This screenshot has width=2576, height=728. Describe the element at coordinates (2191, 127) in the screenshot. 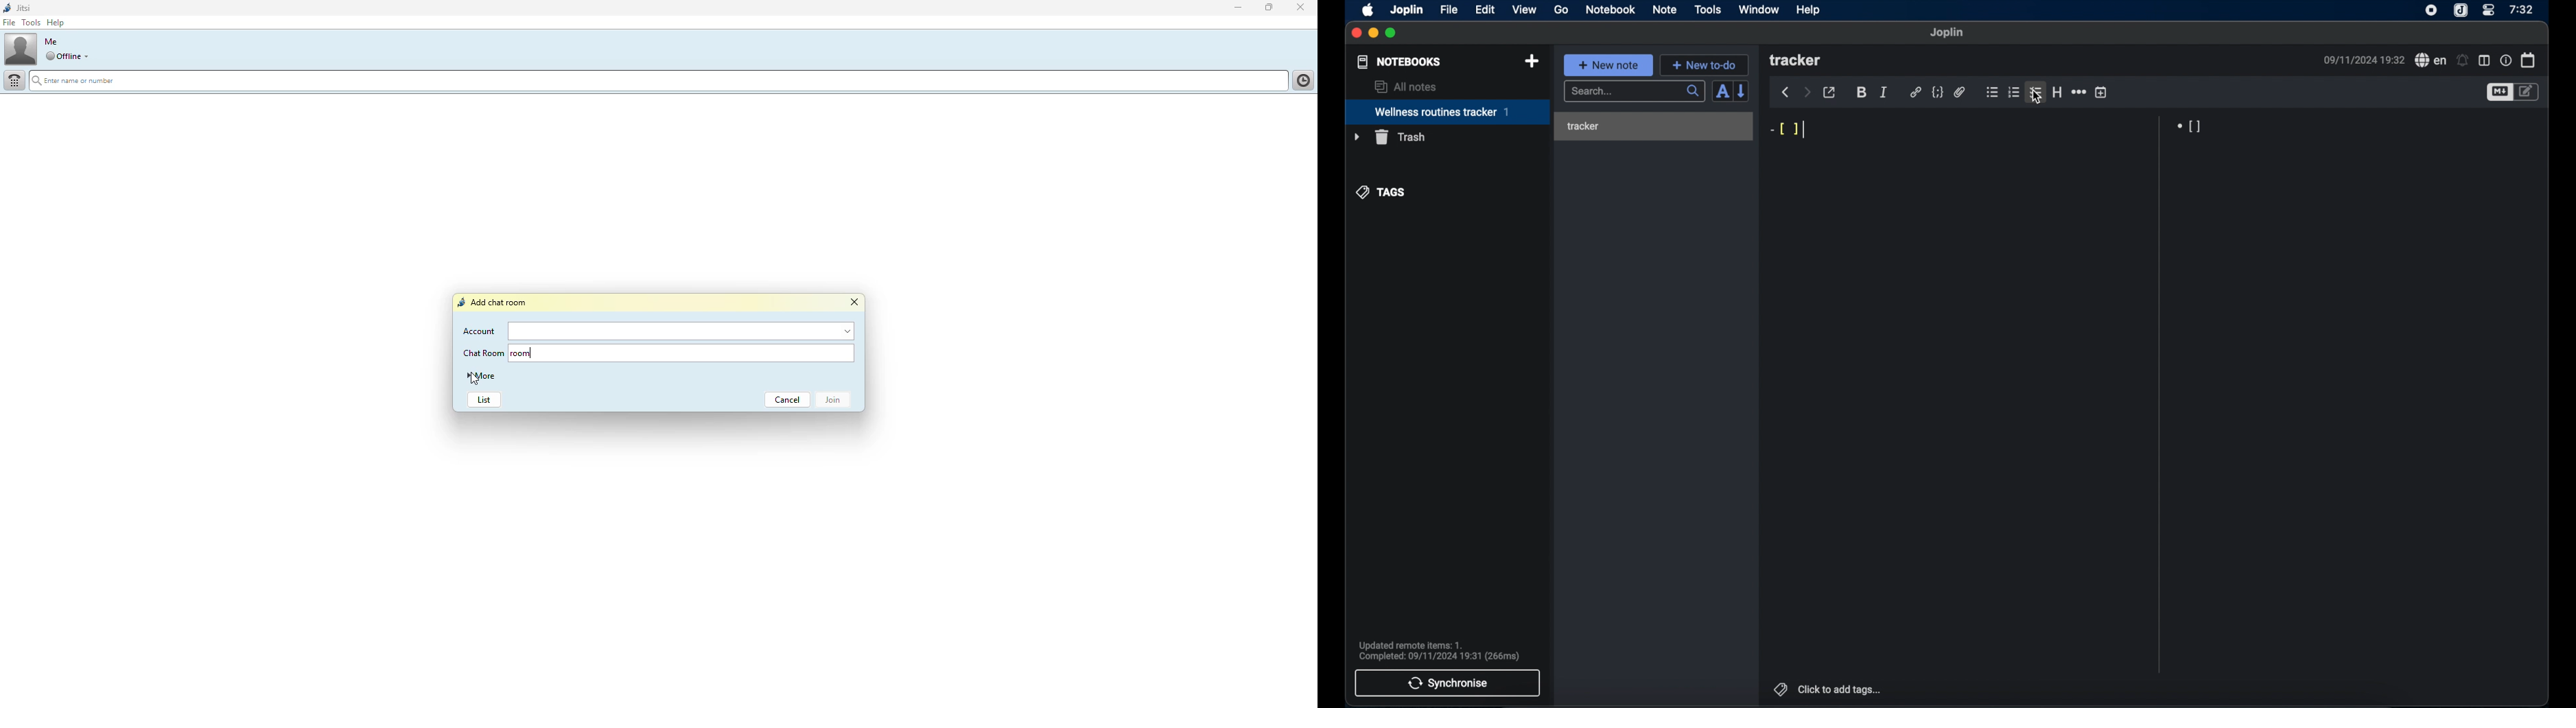

I see `[]` at that location.